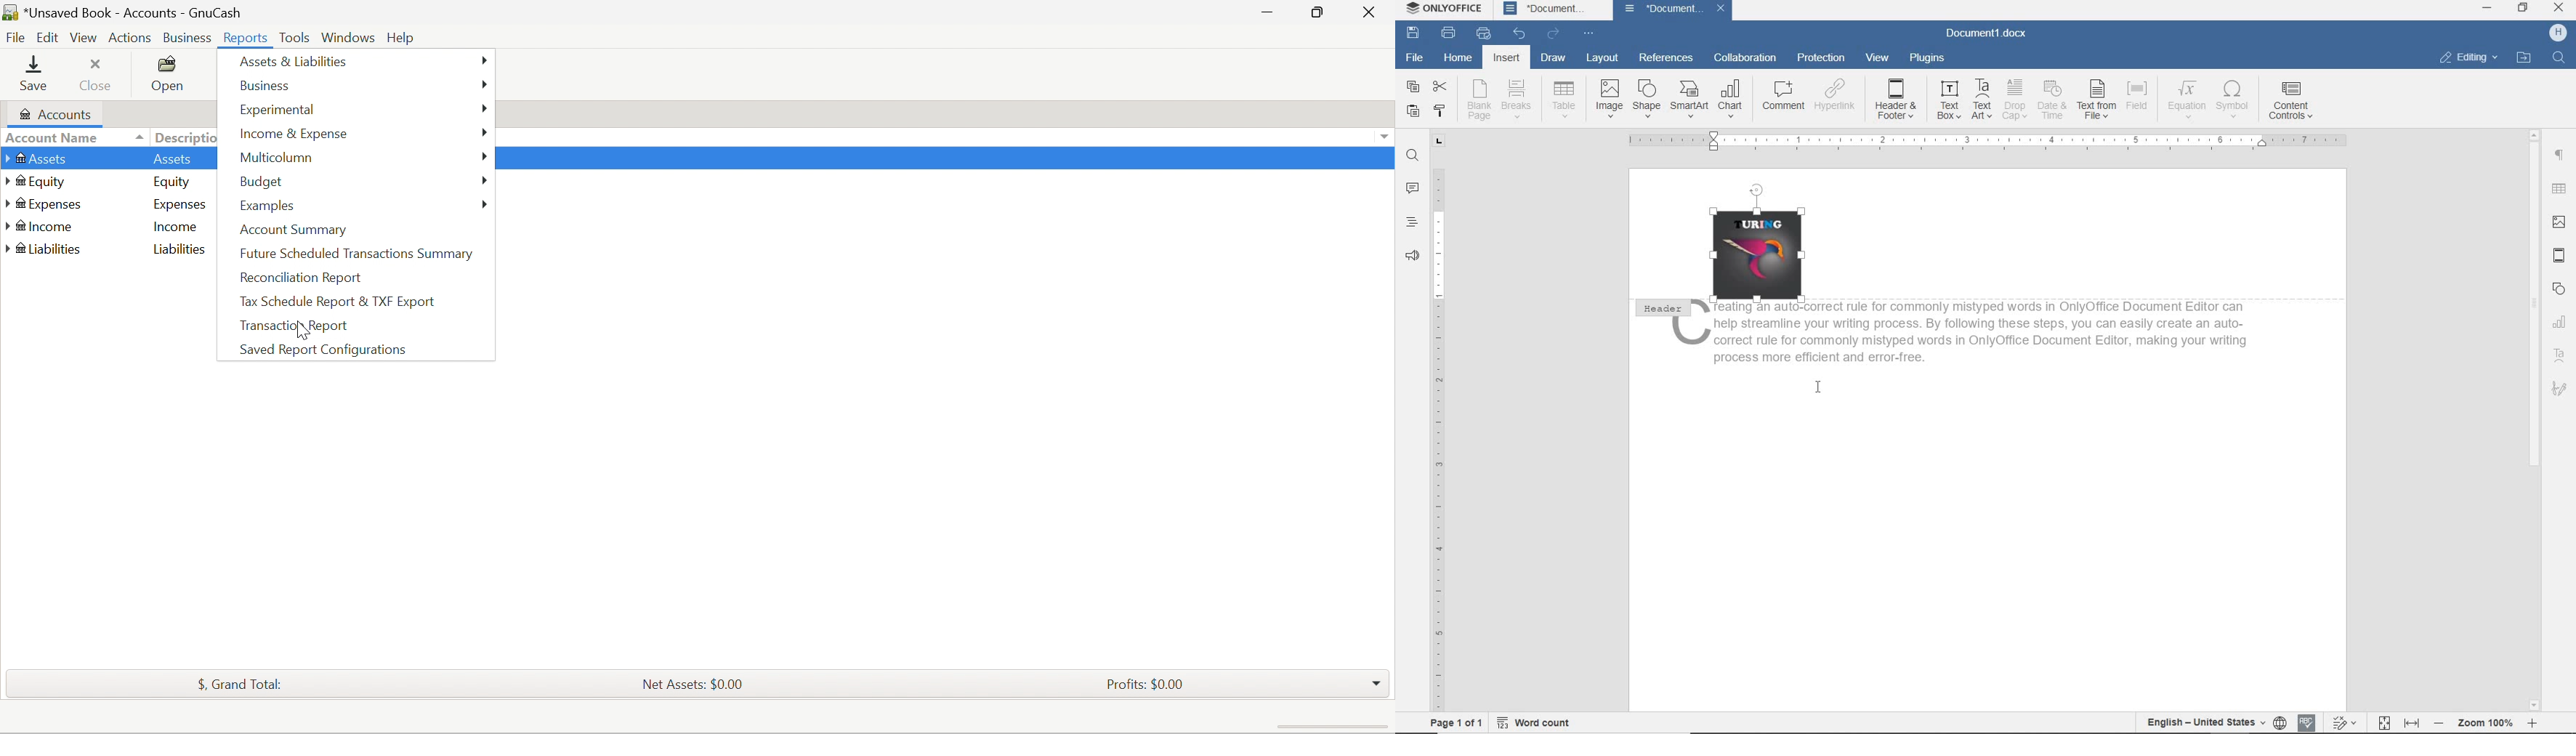 Image resolution: width=2576 pixels, height=756 pixels. I want to click on SPELL CHECKING, so click(2308, 721).